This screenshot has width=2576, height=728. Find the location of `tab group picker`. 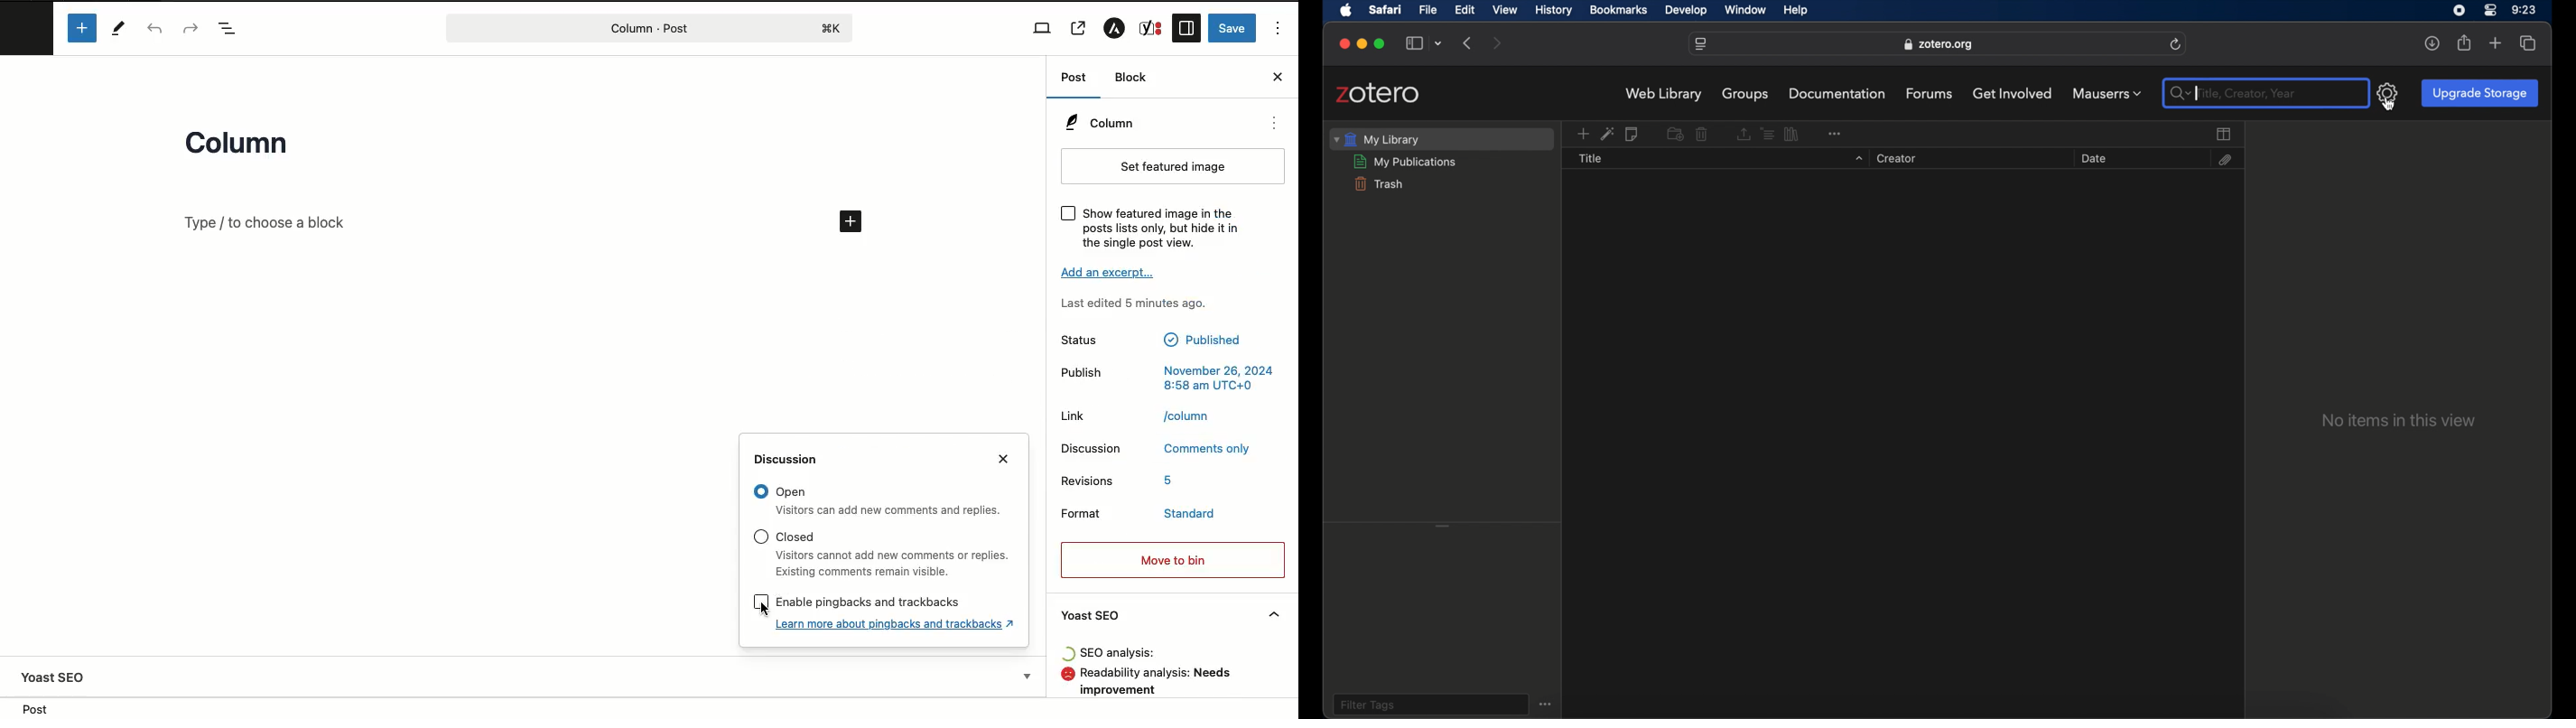

tab group picker is located at coordinates (1439, 44).